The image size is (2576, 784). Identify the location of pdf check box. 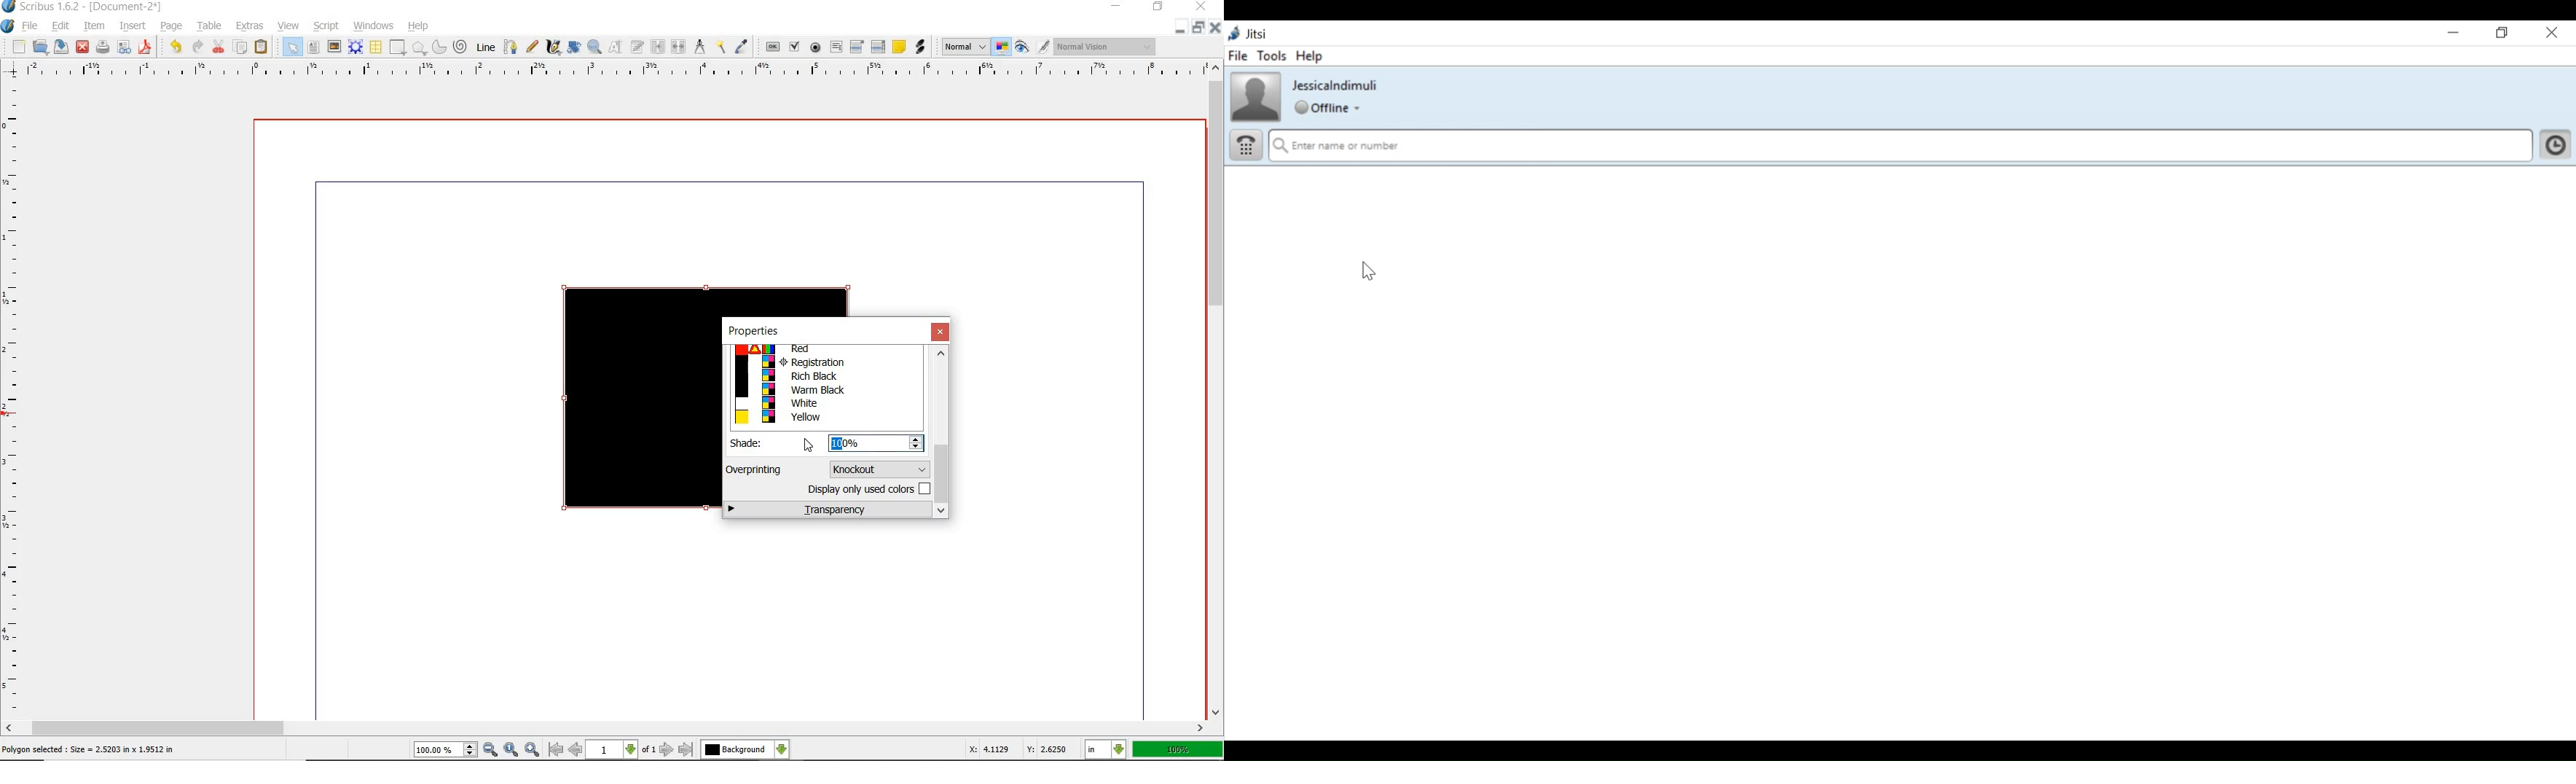
(794, 47).